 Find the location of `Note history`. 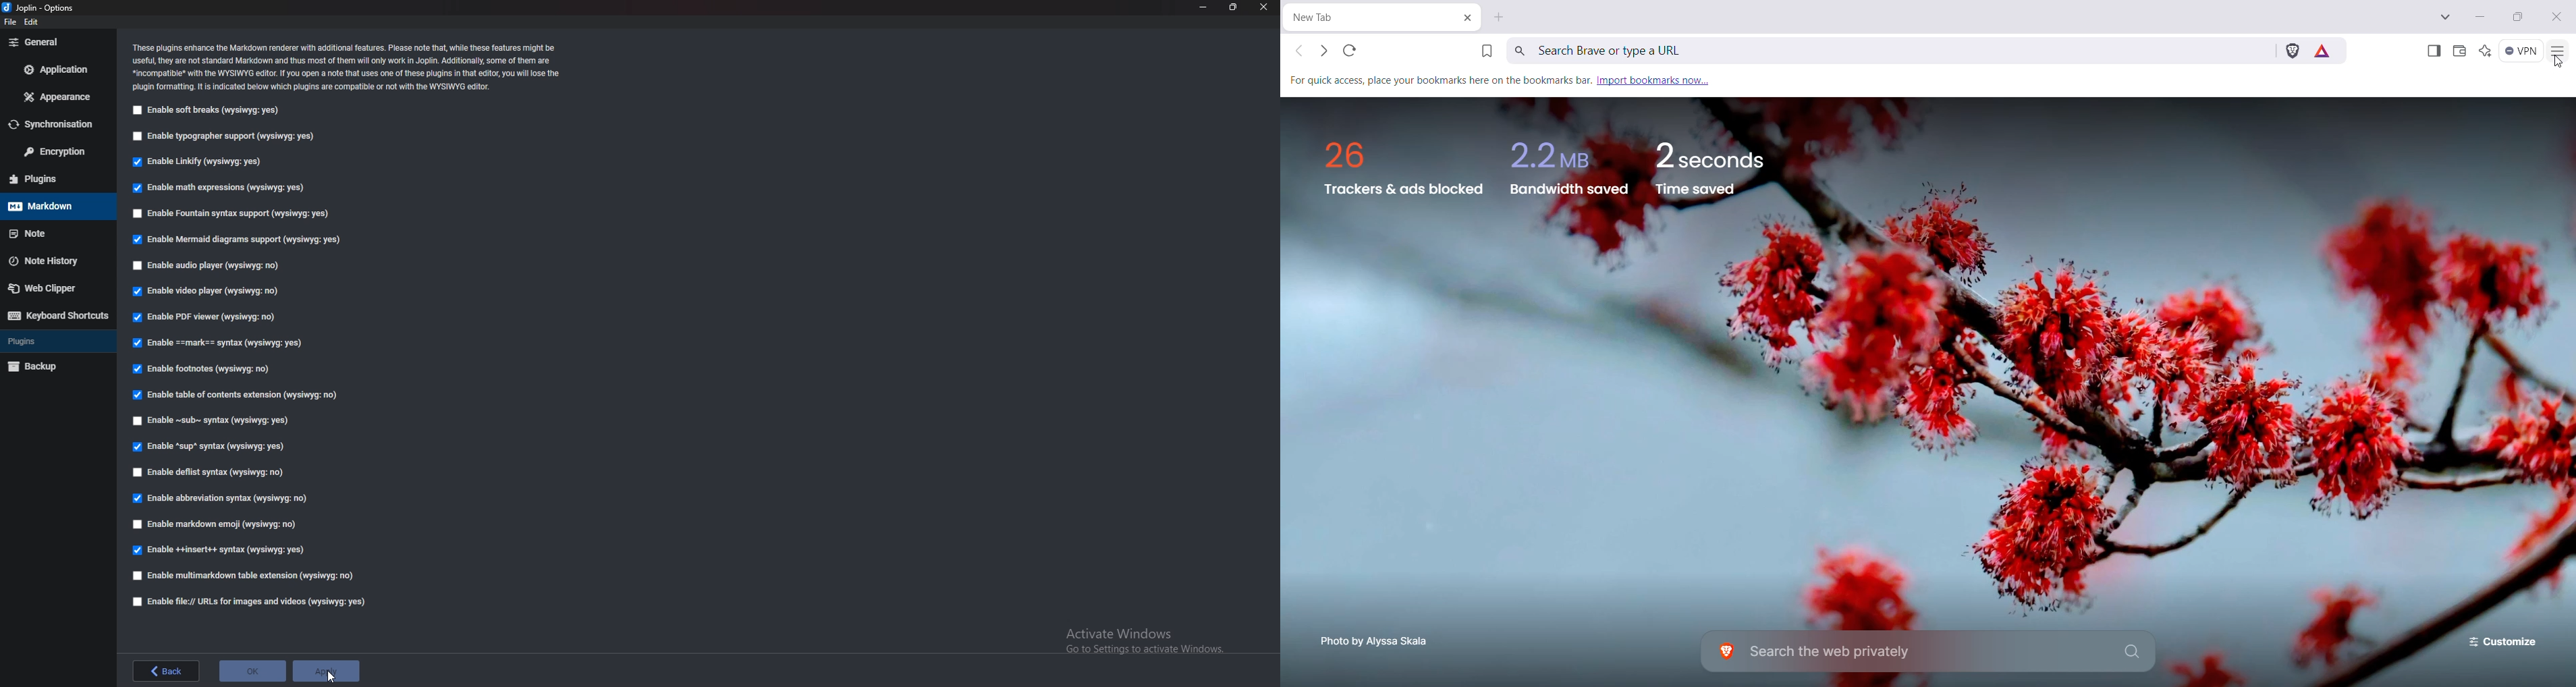

Note history is located at coordinates (59, 260).